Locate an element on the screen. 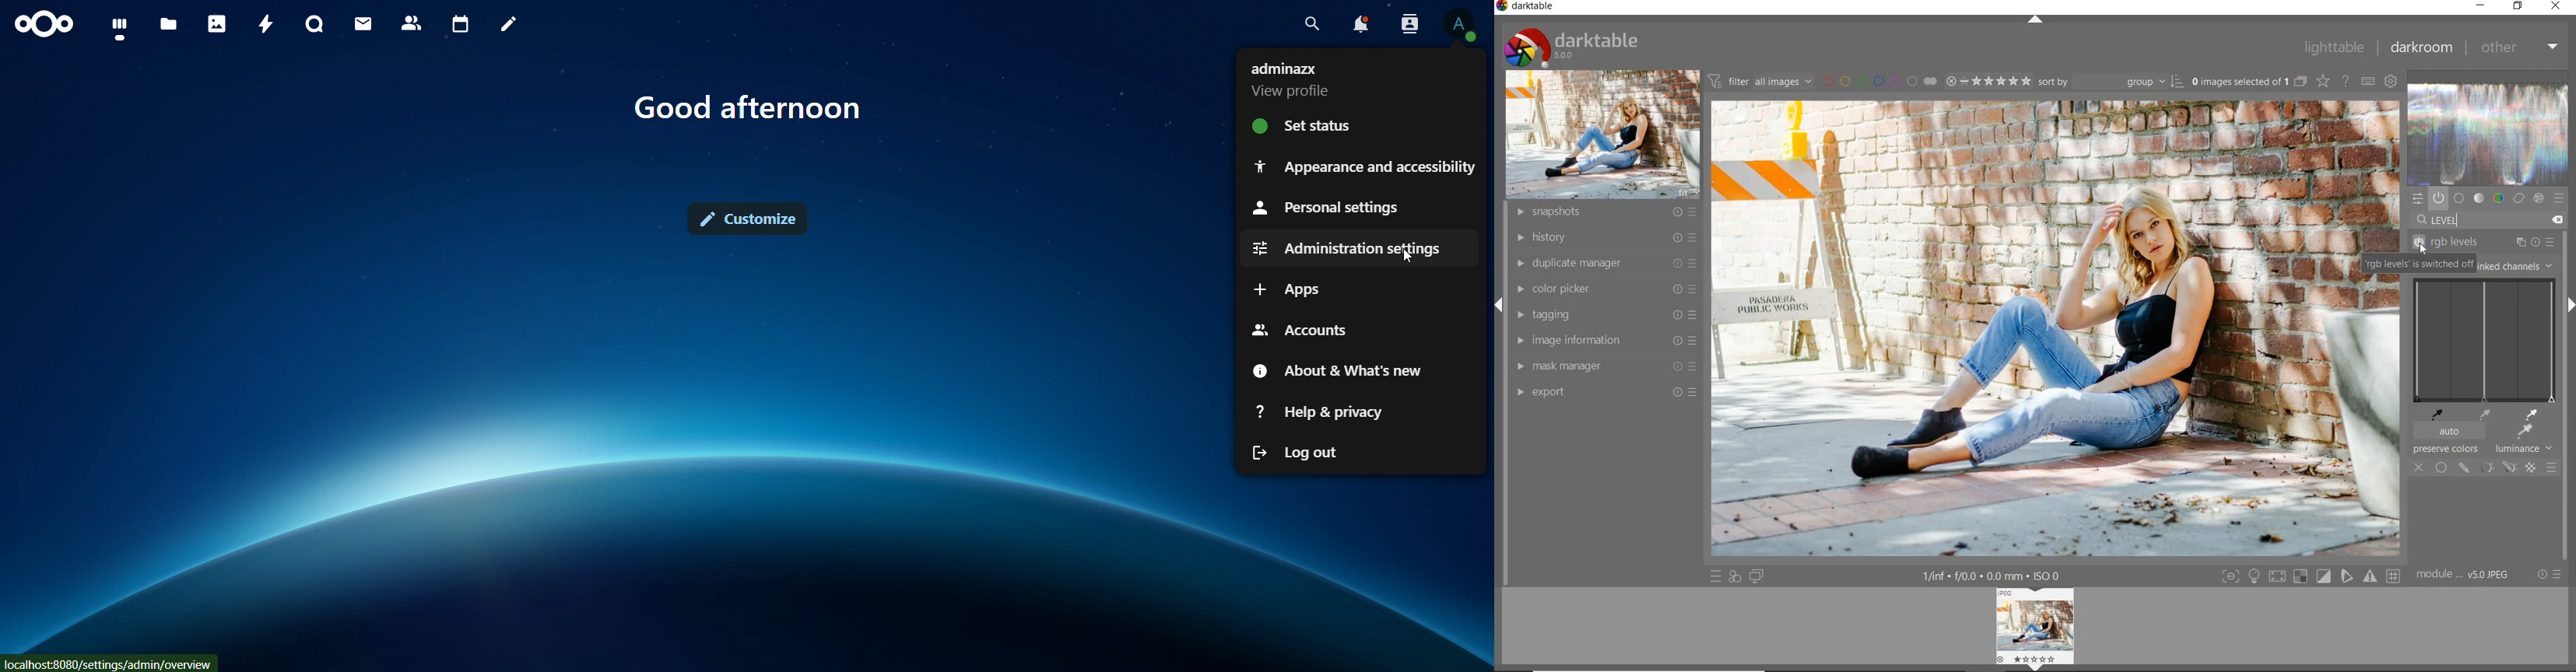  accounts is located at coordinates (1303, 331).